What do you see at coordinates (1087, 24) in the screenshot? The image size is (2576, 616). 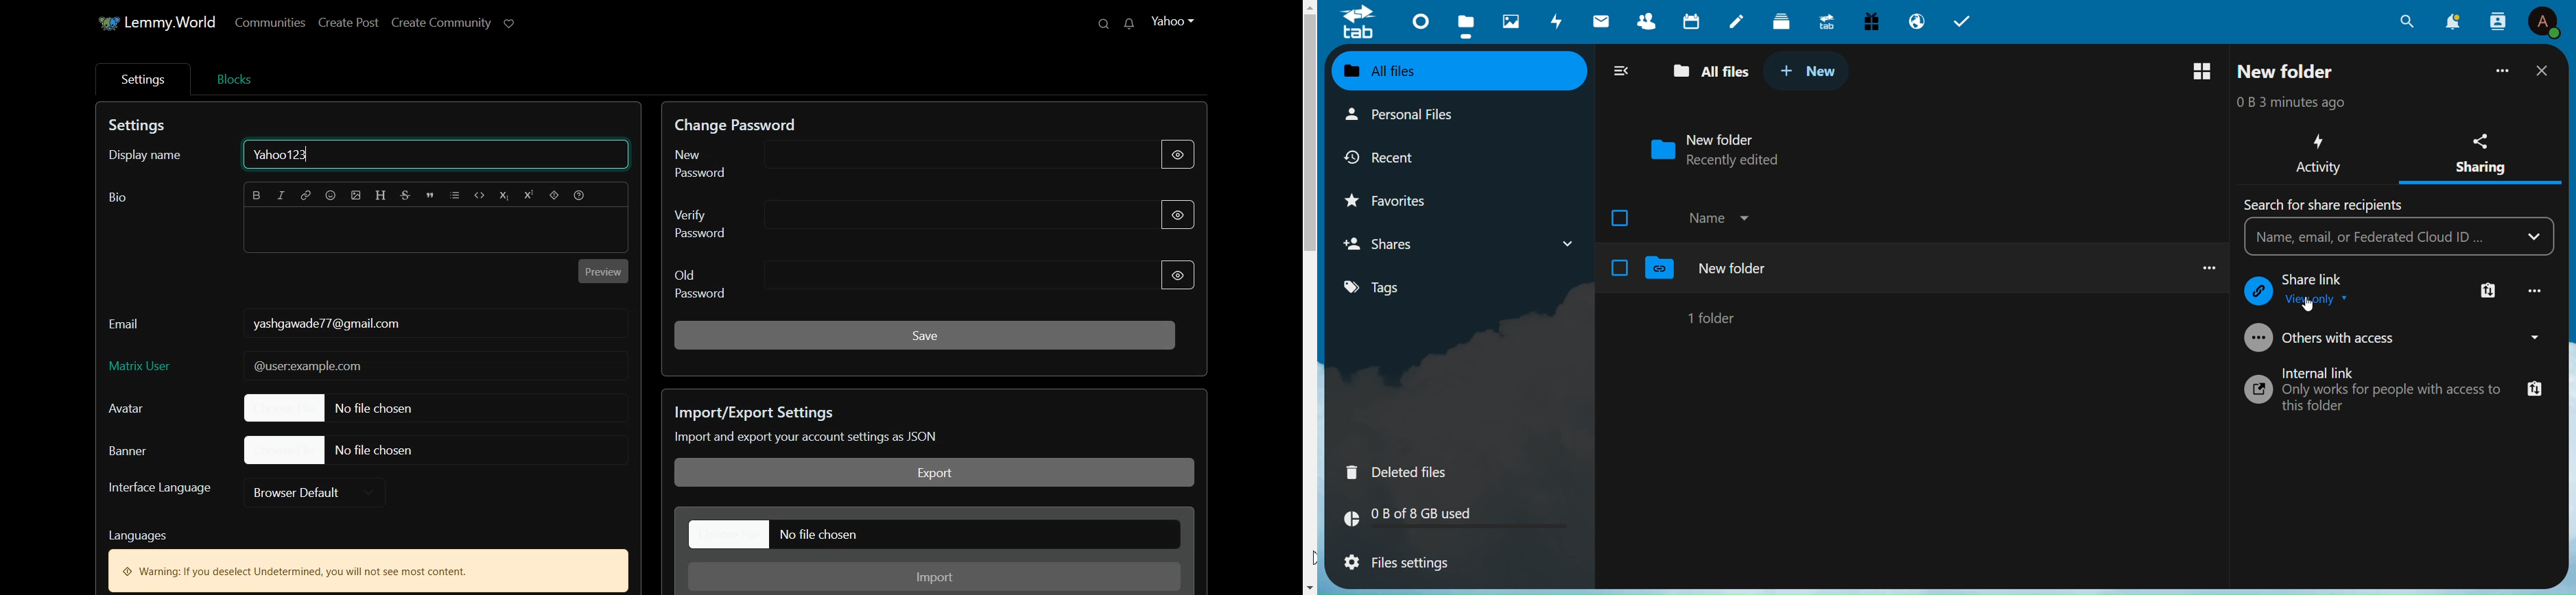 I see `Q` at bounding box center [1087, 24].